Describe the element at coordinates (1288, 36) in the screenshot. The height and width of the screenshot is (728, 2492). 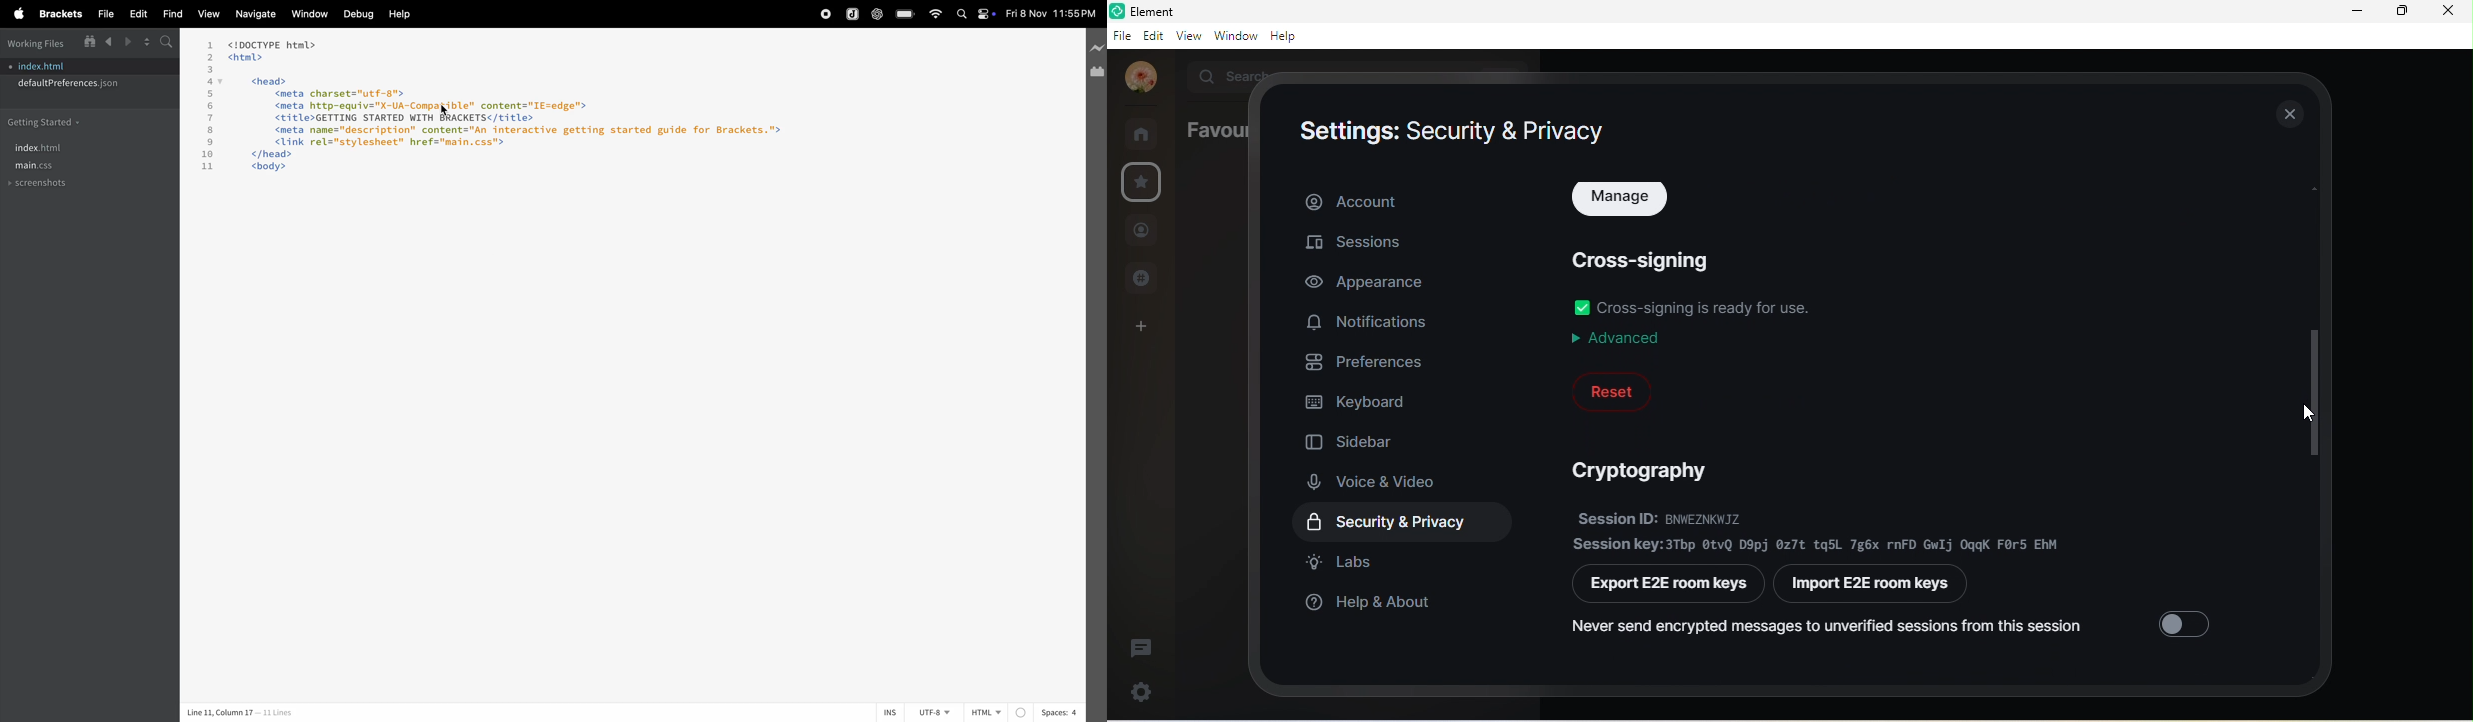
I see `help` at that location.